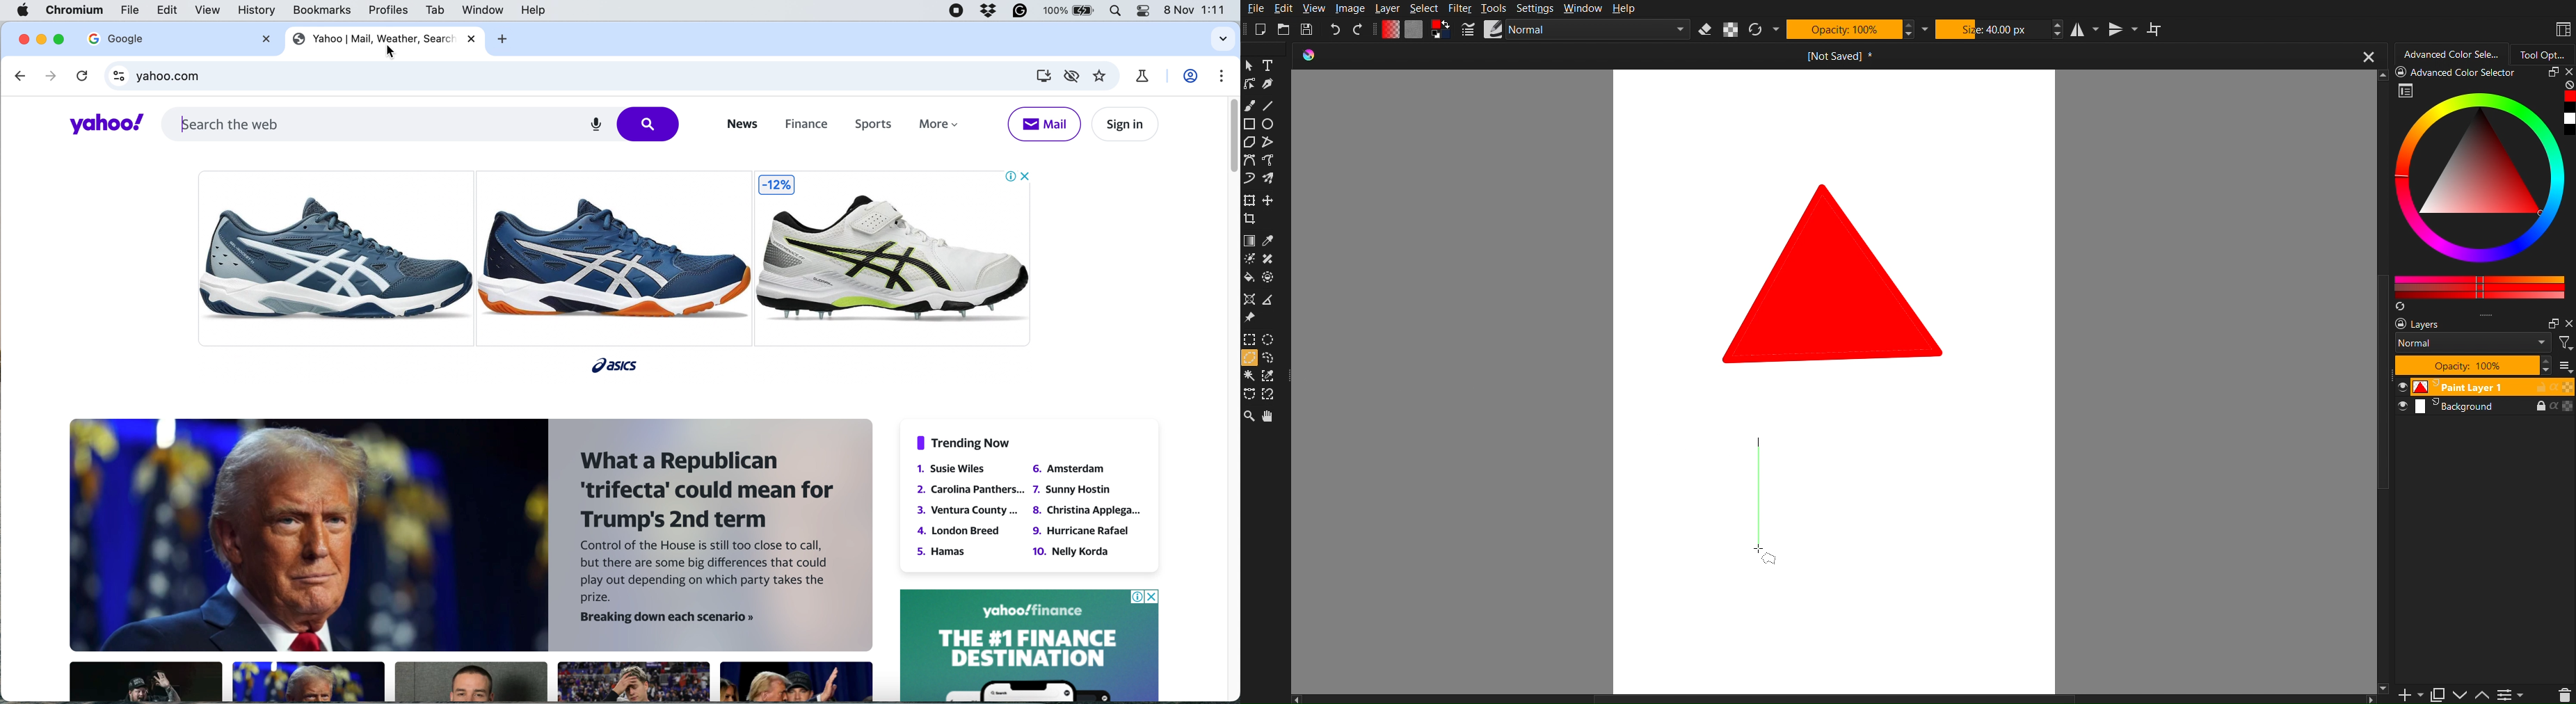 The height and width of the screenshot is (728, 2576). I want to click on Edit, so click(1286, 8).